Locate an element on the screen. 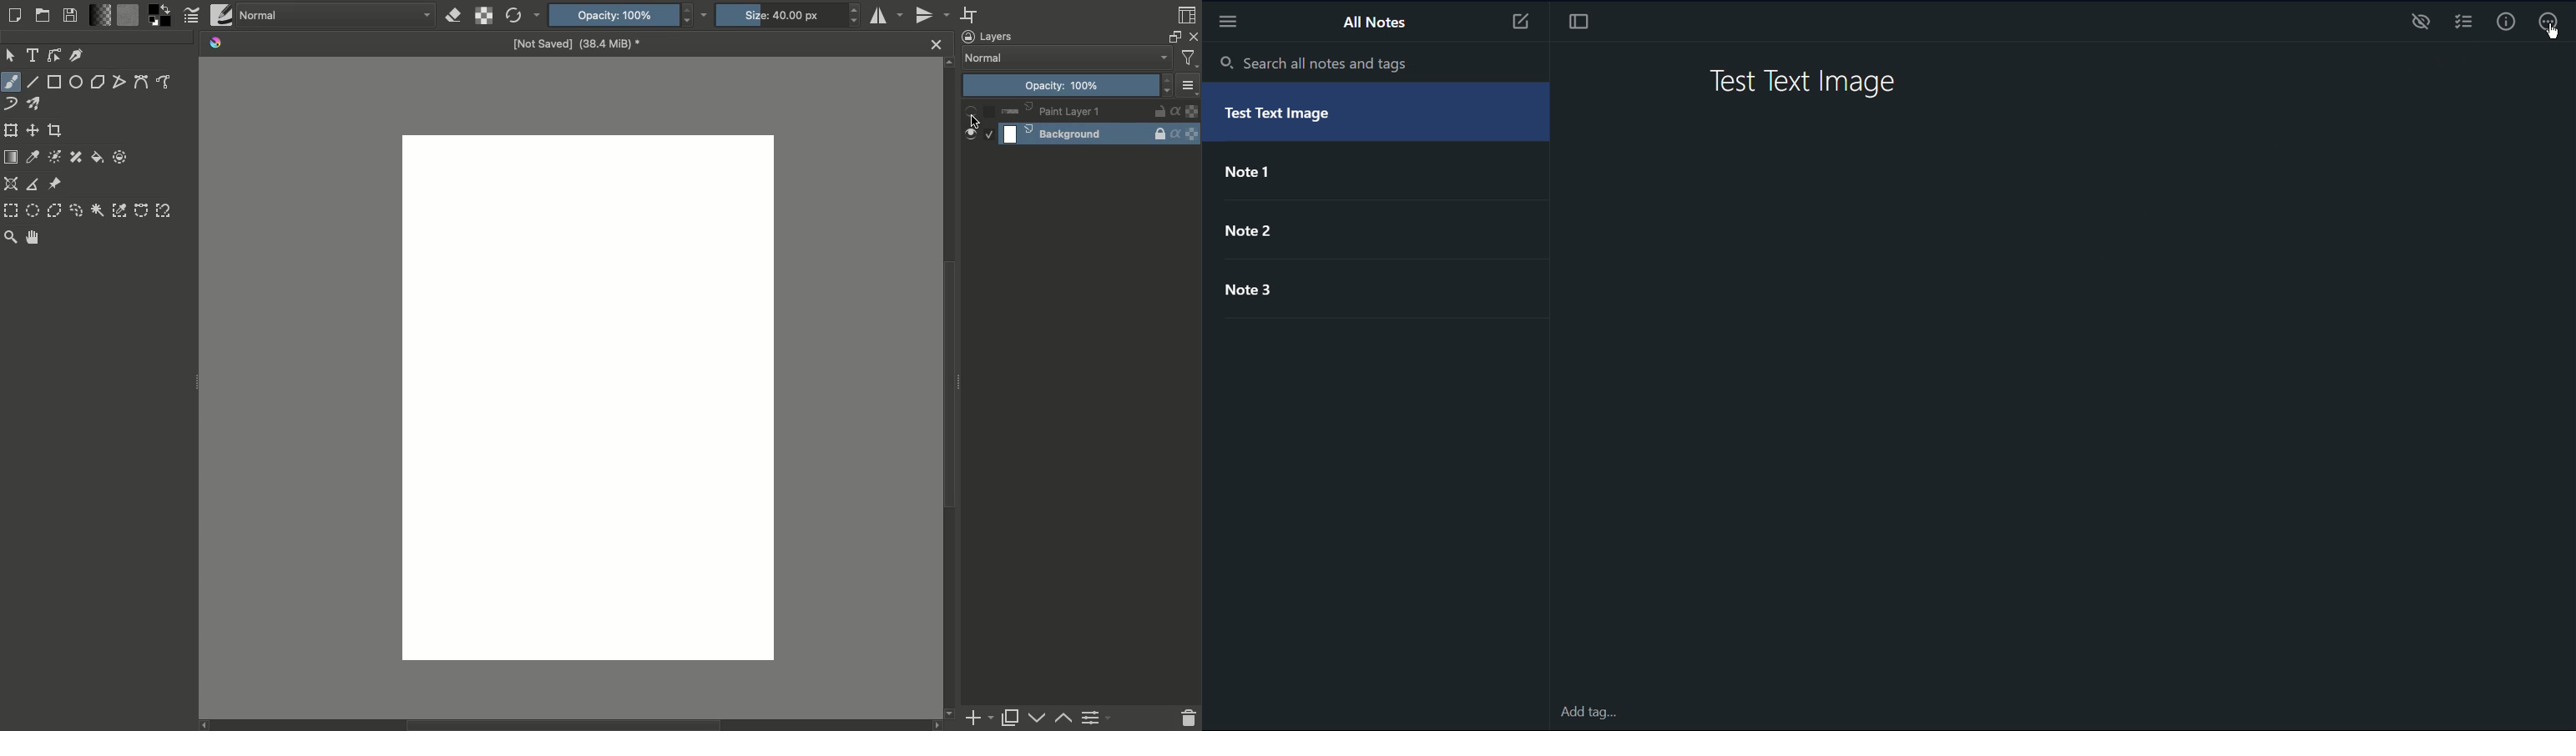 This screenshot has width=2576, height=756. Lower layer is located at coordinates (1063, 718).